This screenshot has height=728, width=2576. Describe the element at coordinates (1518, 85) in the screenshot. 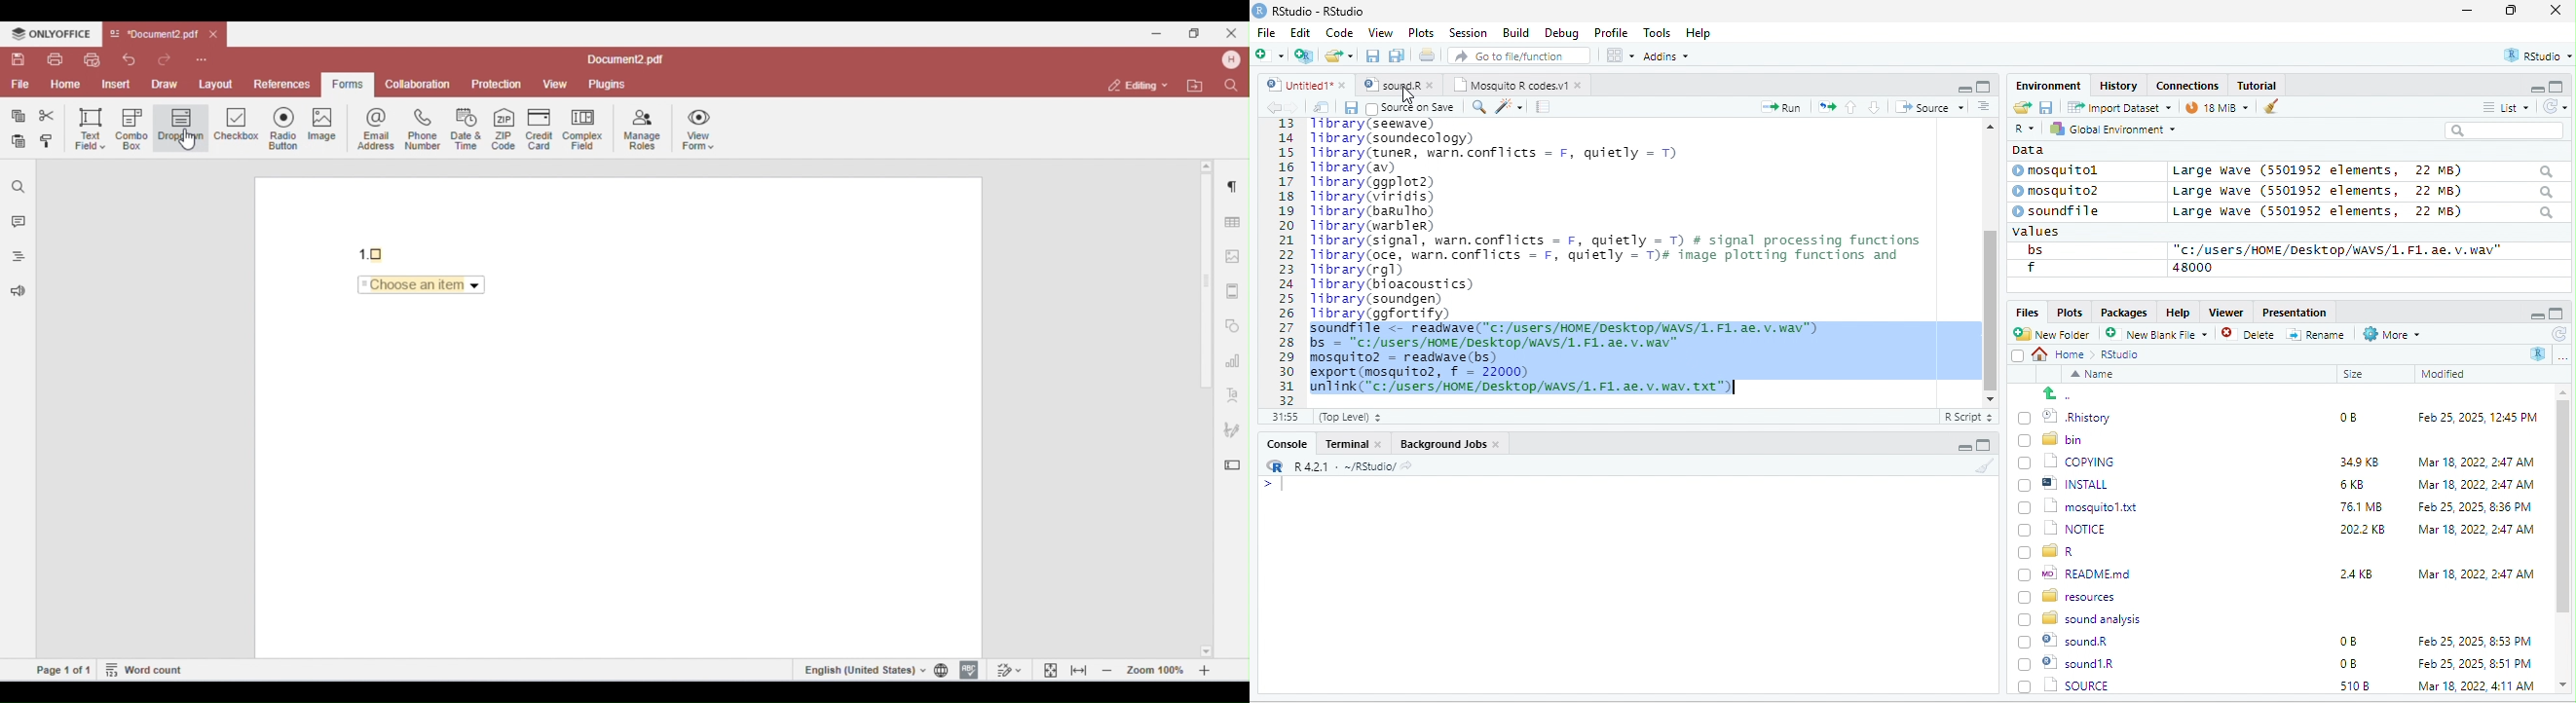

I see `Mosquito R codes.v1` at that location.